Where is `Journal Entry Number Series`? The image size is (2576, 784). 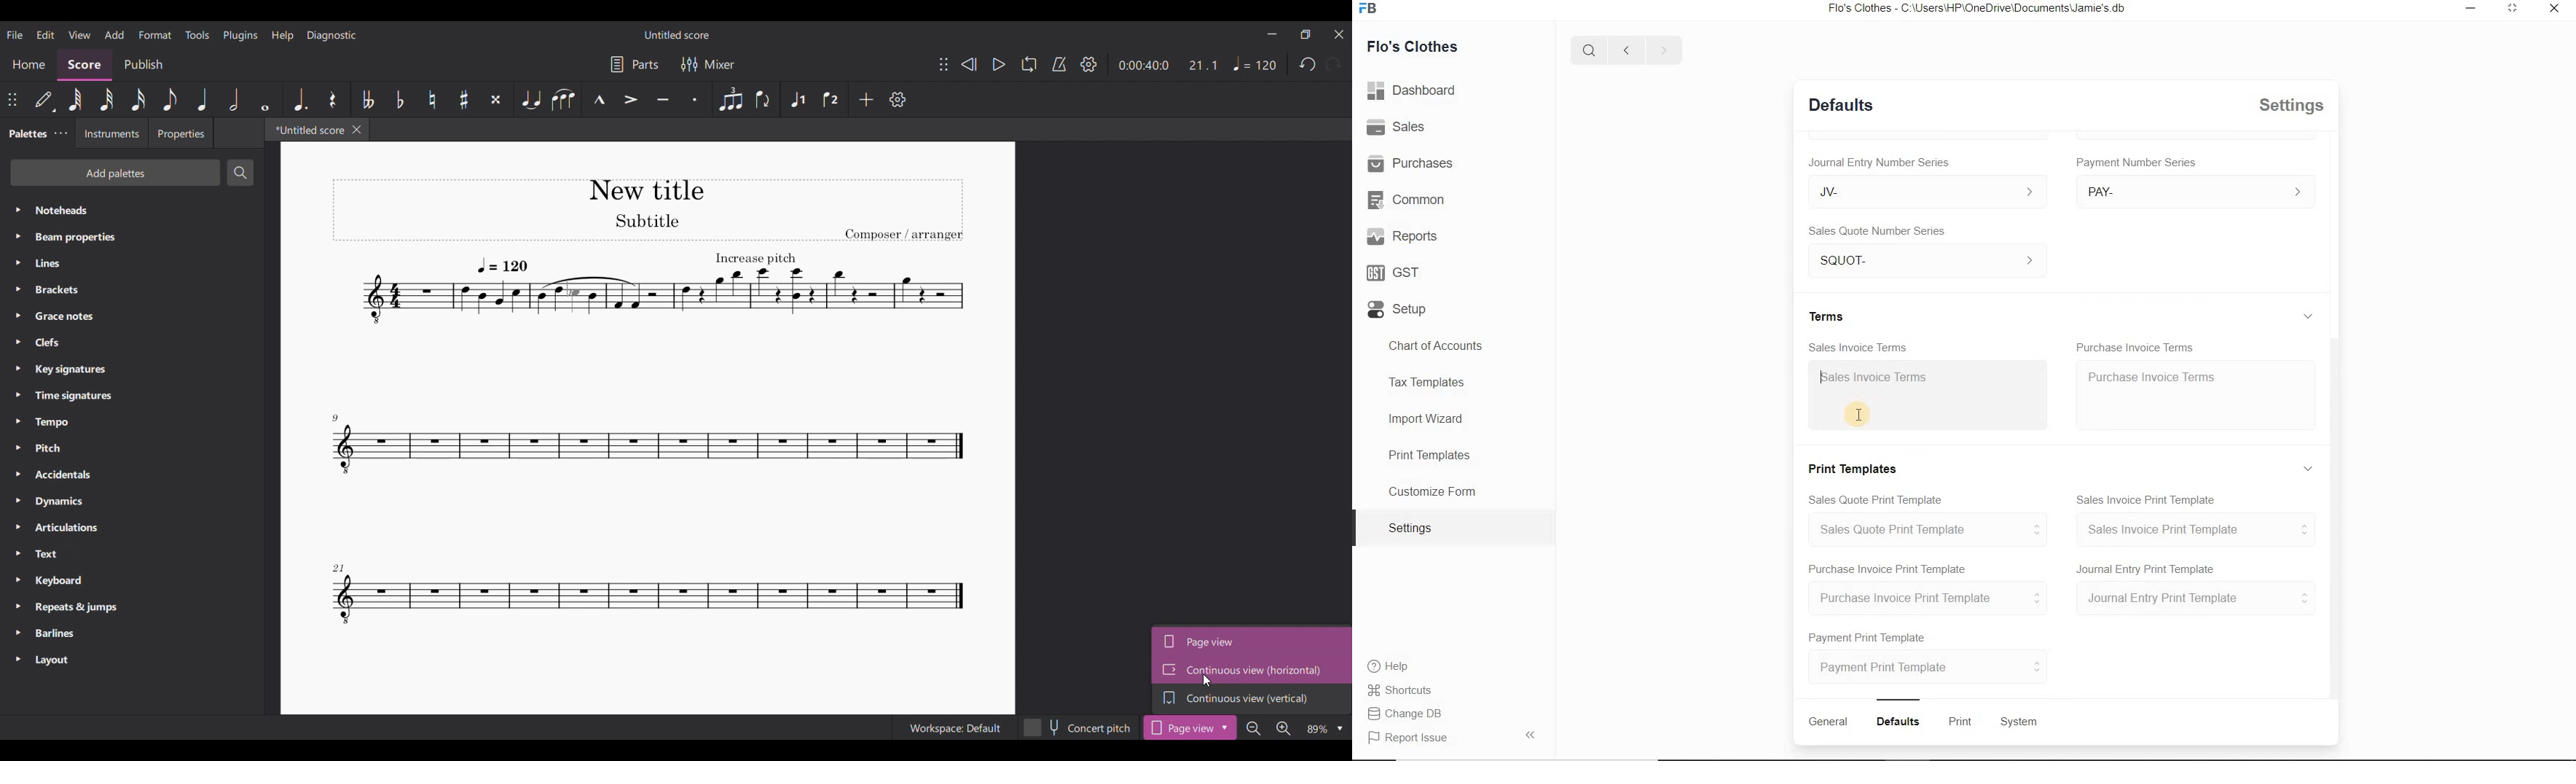
Journal Entry Number Series is located at coordinates (1879, 163).